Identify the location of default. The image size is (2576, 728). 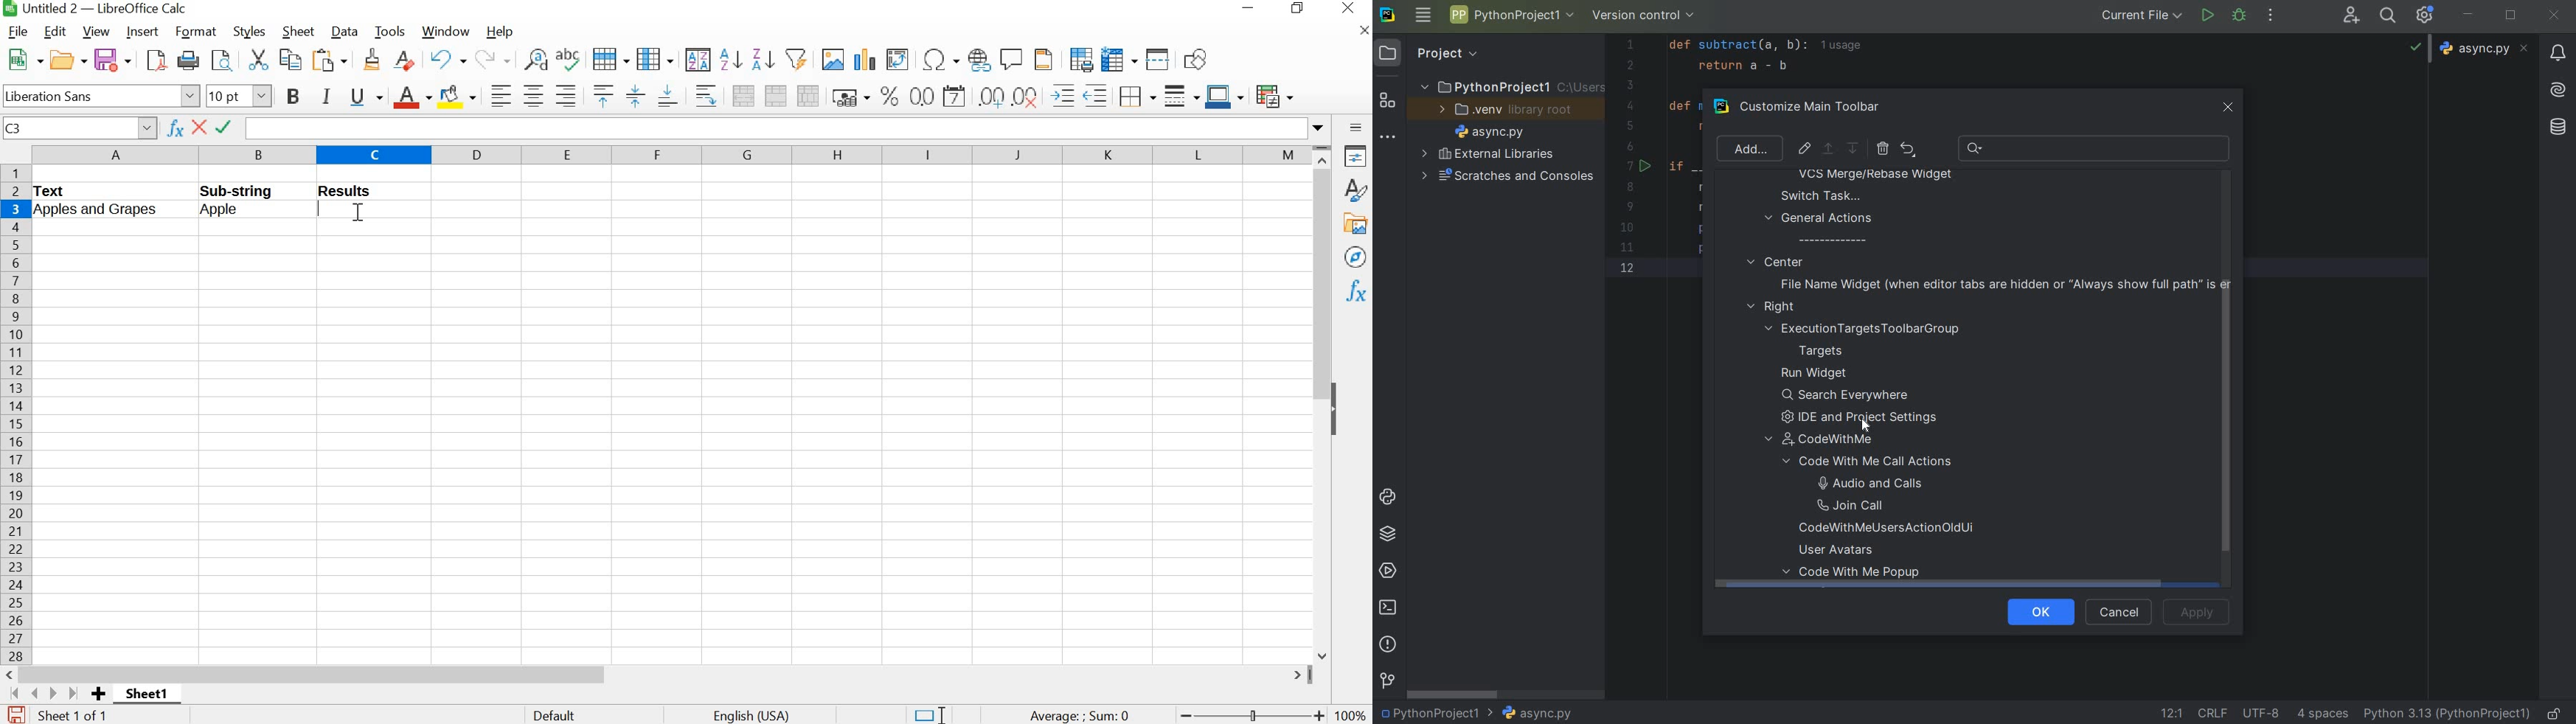
(558, 714).